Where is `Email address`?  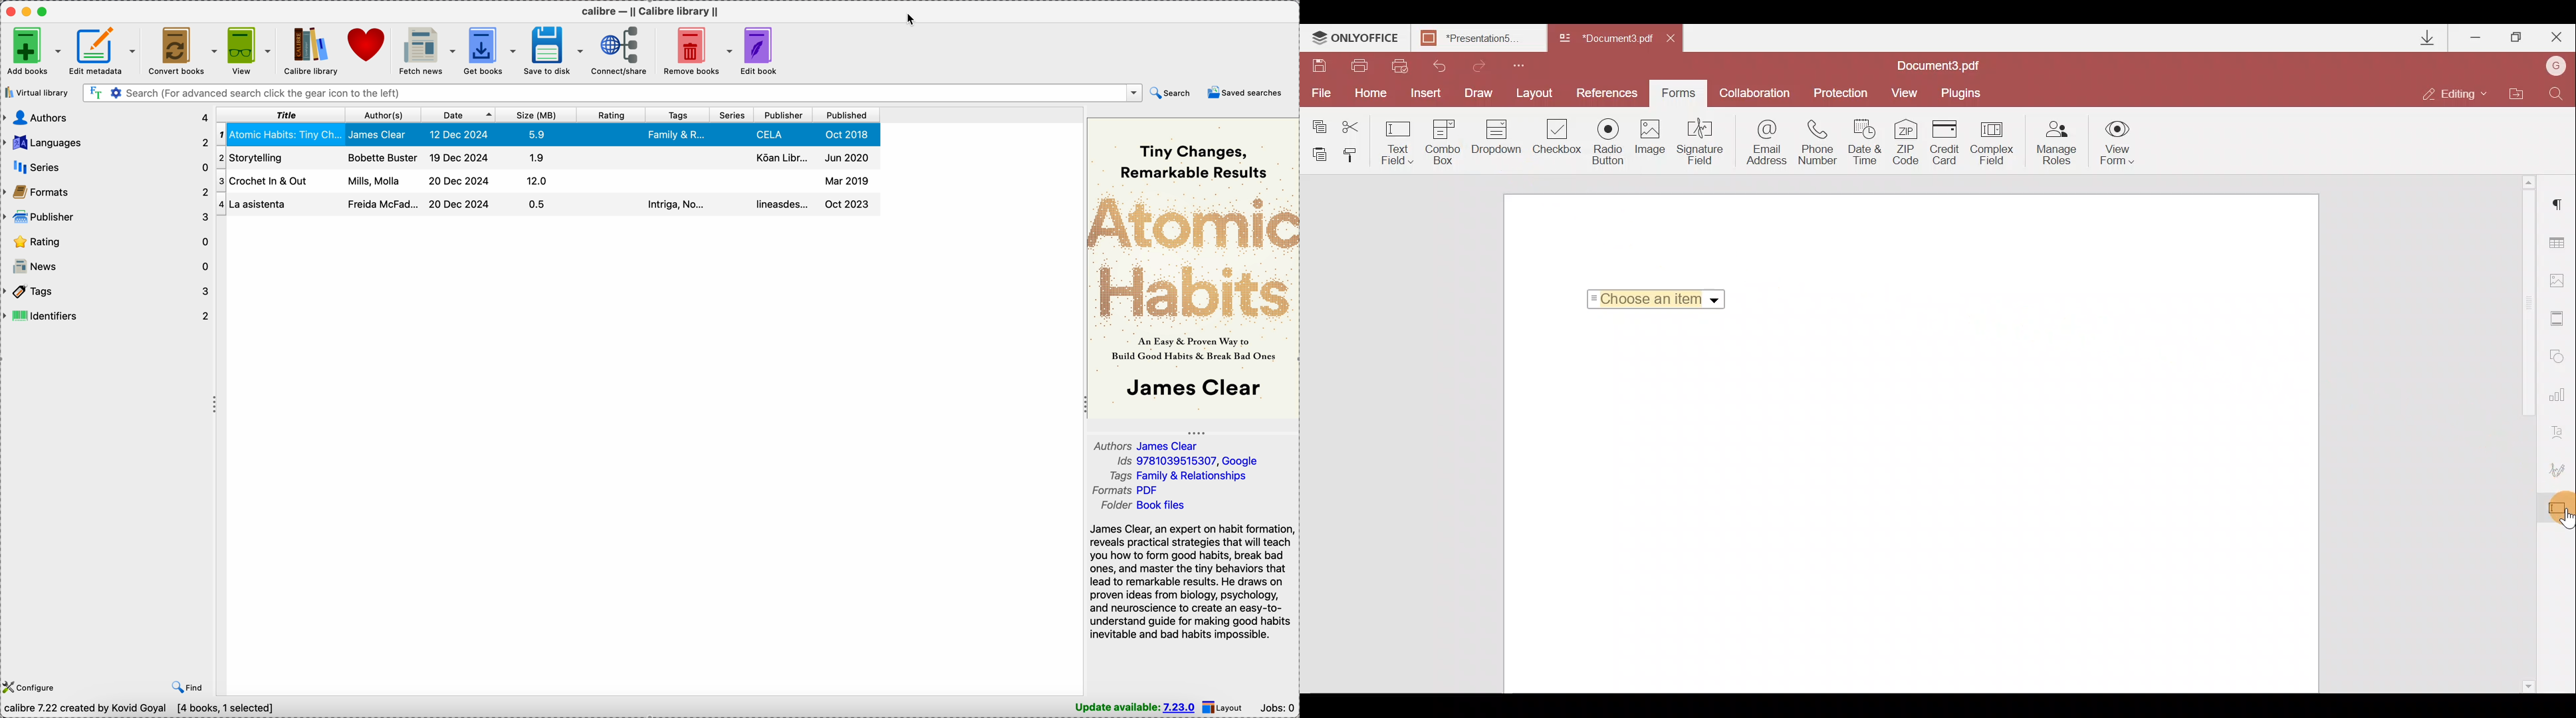 Email address is located at coordinates (1762, 146).